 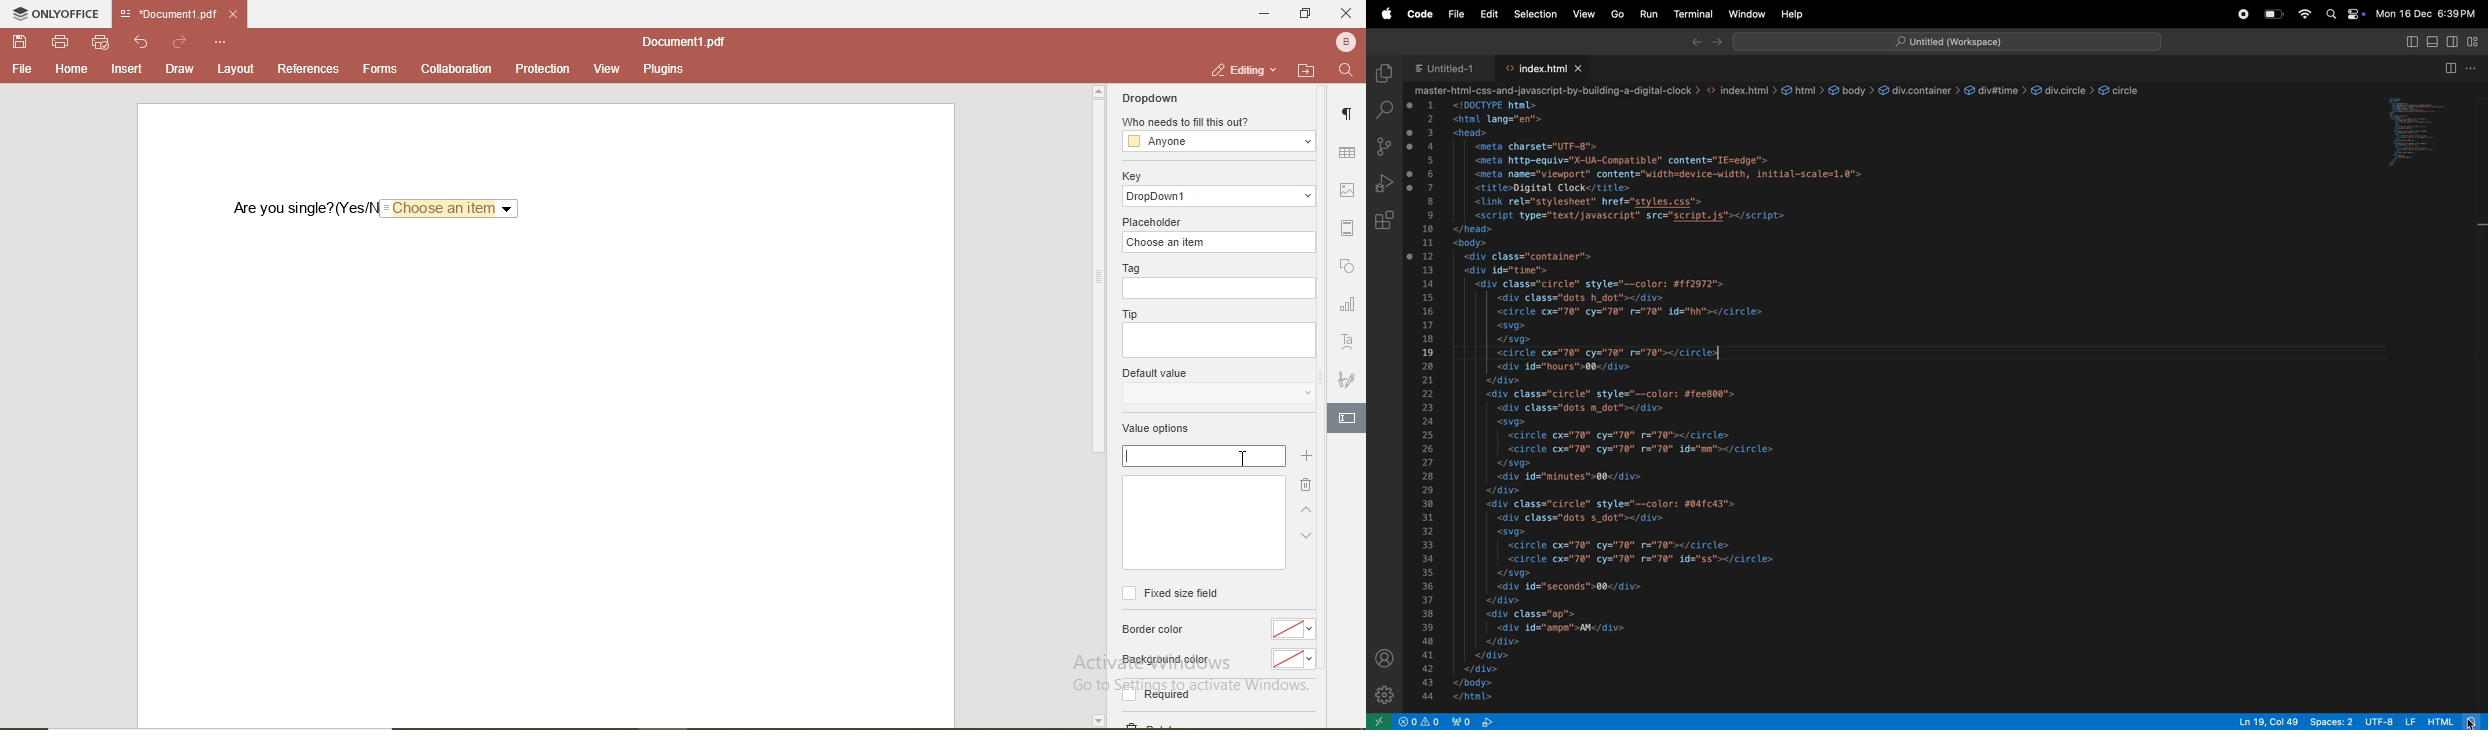 I want to click on file, so click(x=1455, y=14).